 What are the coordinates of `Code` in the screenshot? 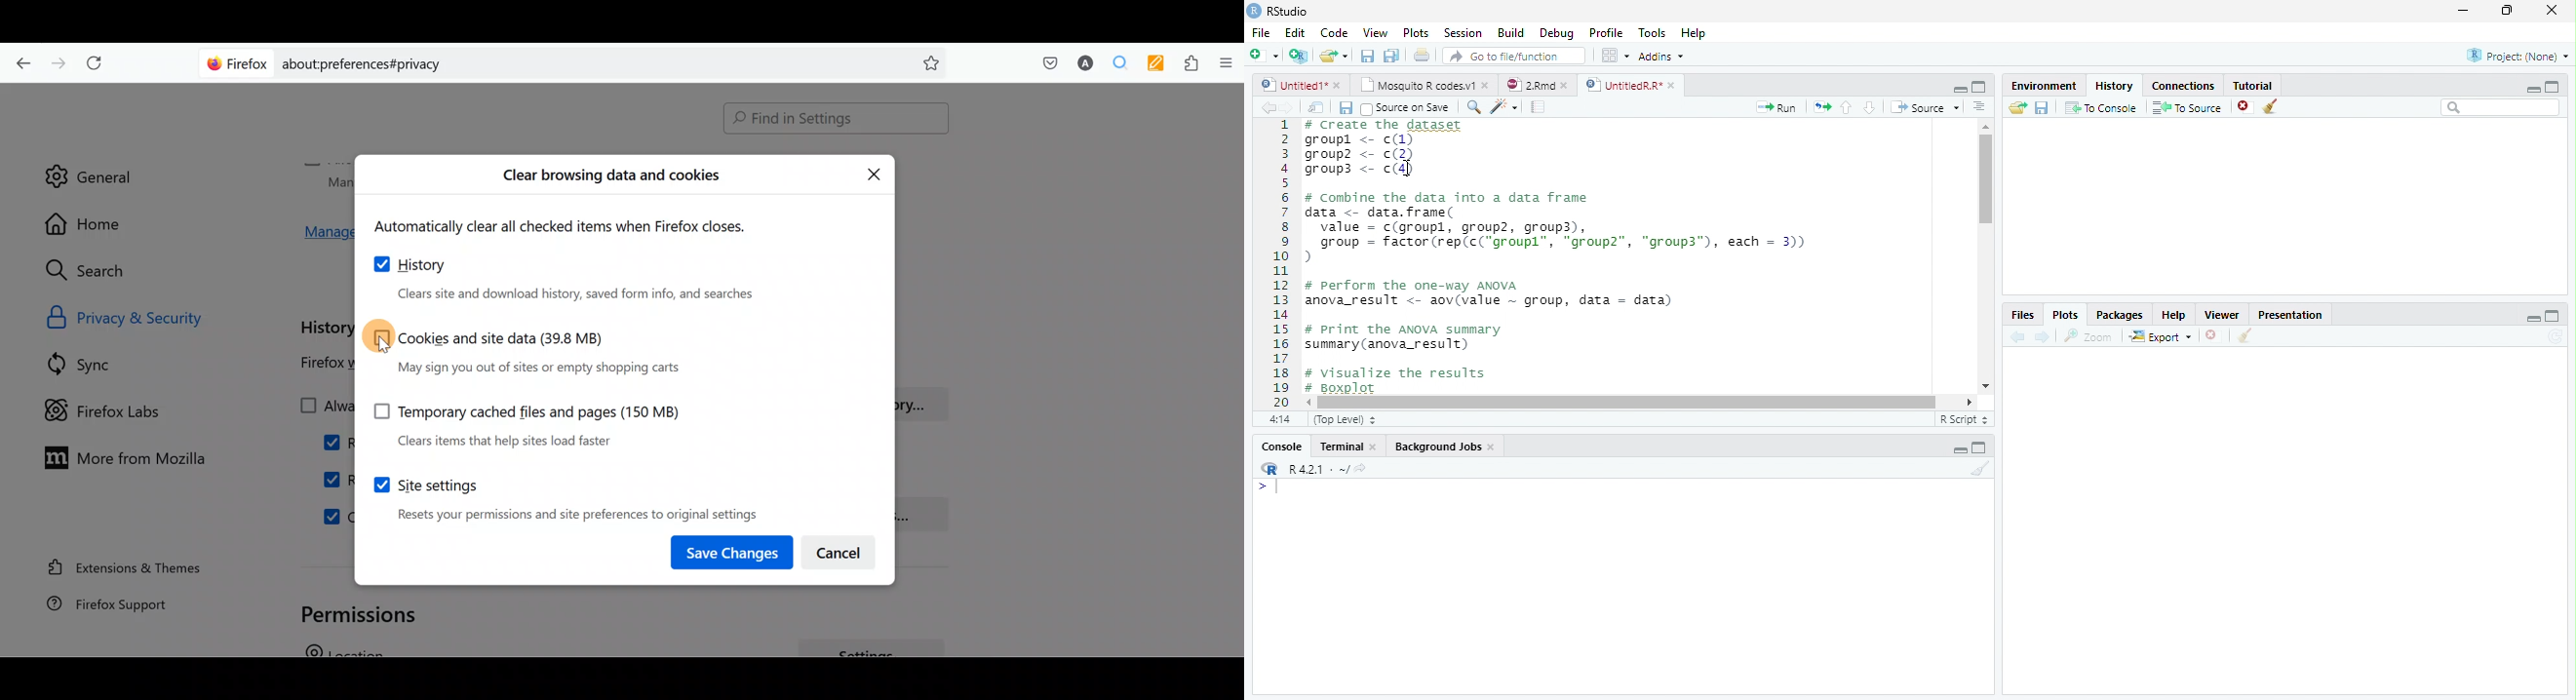 It's located at (1332, 33).